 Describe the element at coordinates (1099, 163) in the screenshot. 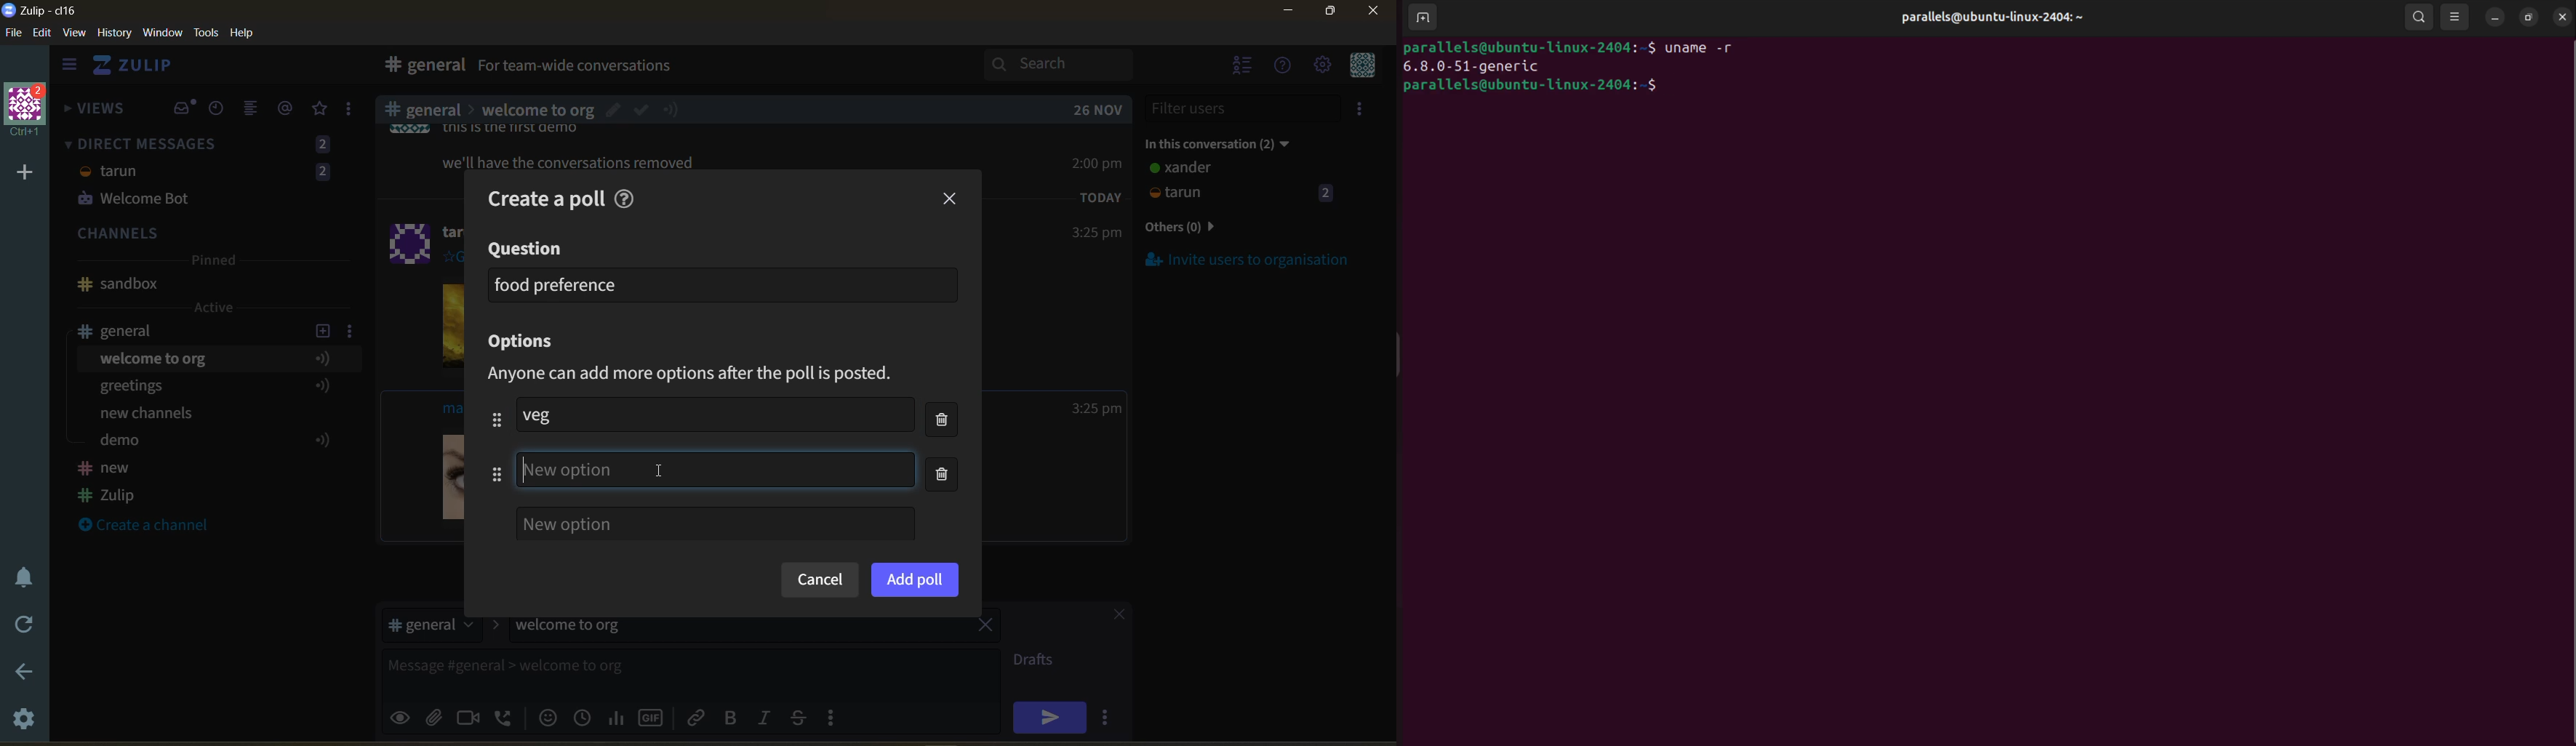

I see `2:00 pm` at that location.